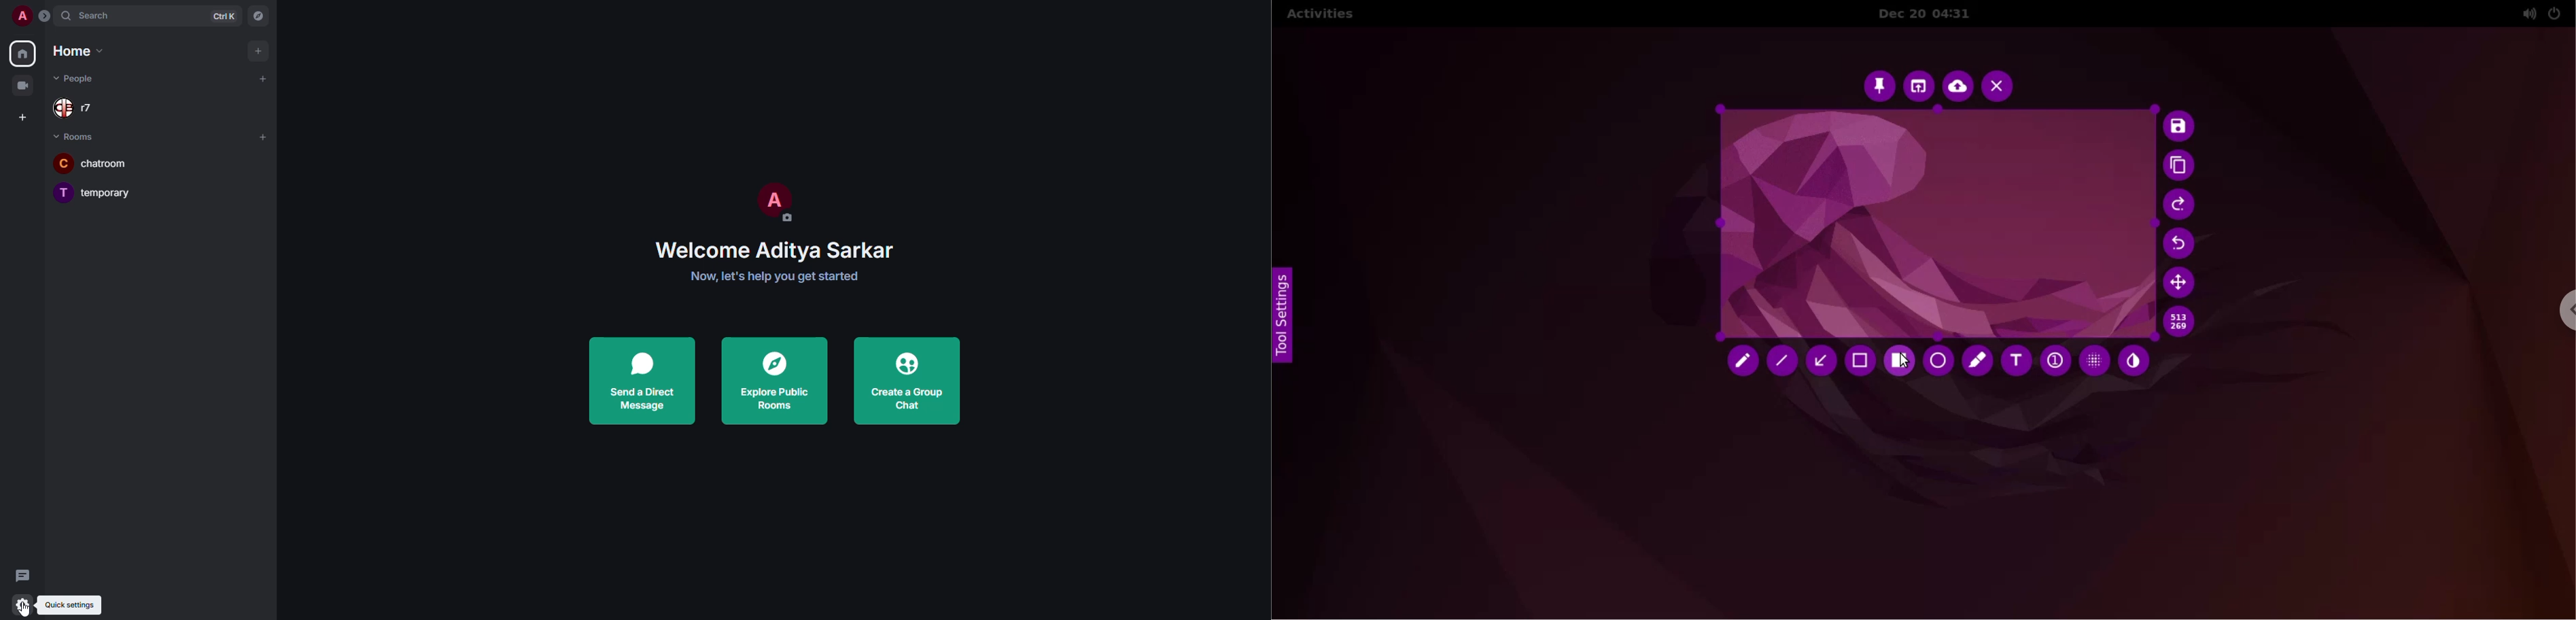 The height and width of the screenshot is (644, 2576). Describe the element at coordinates (98, 15) in the screenshot. I see `search` at that location.